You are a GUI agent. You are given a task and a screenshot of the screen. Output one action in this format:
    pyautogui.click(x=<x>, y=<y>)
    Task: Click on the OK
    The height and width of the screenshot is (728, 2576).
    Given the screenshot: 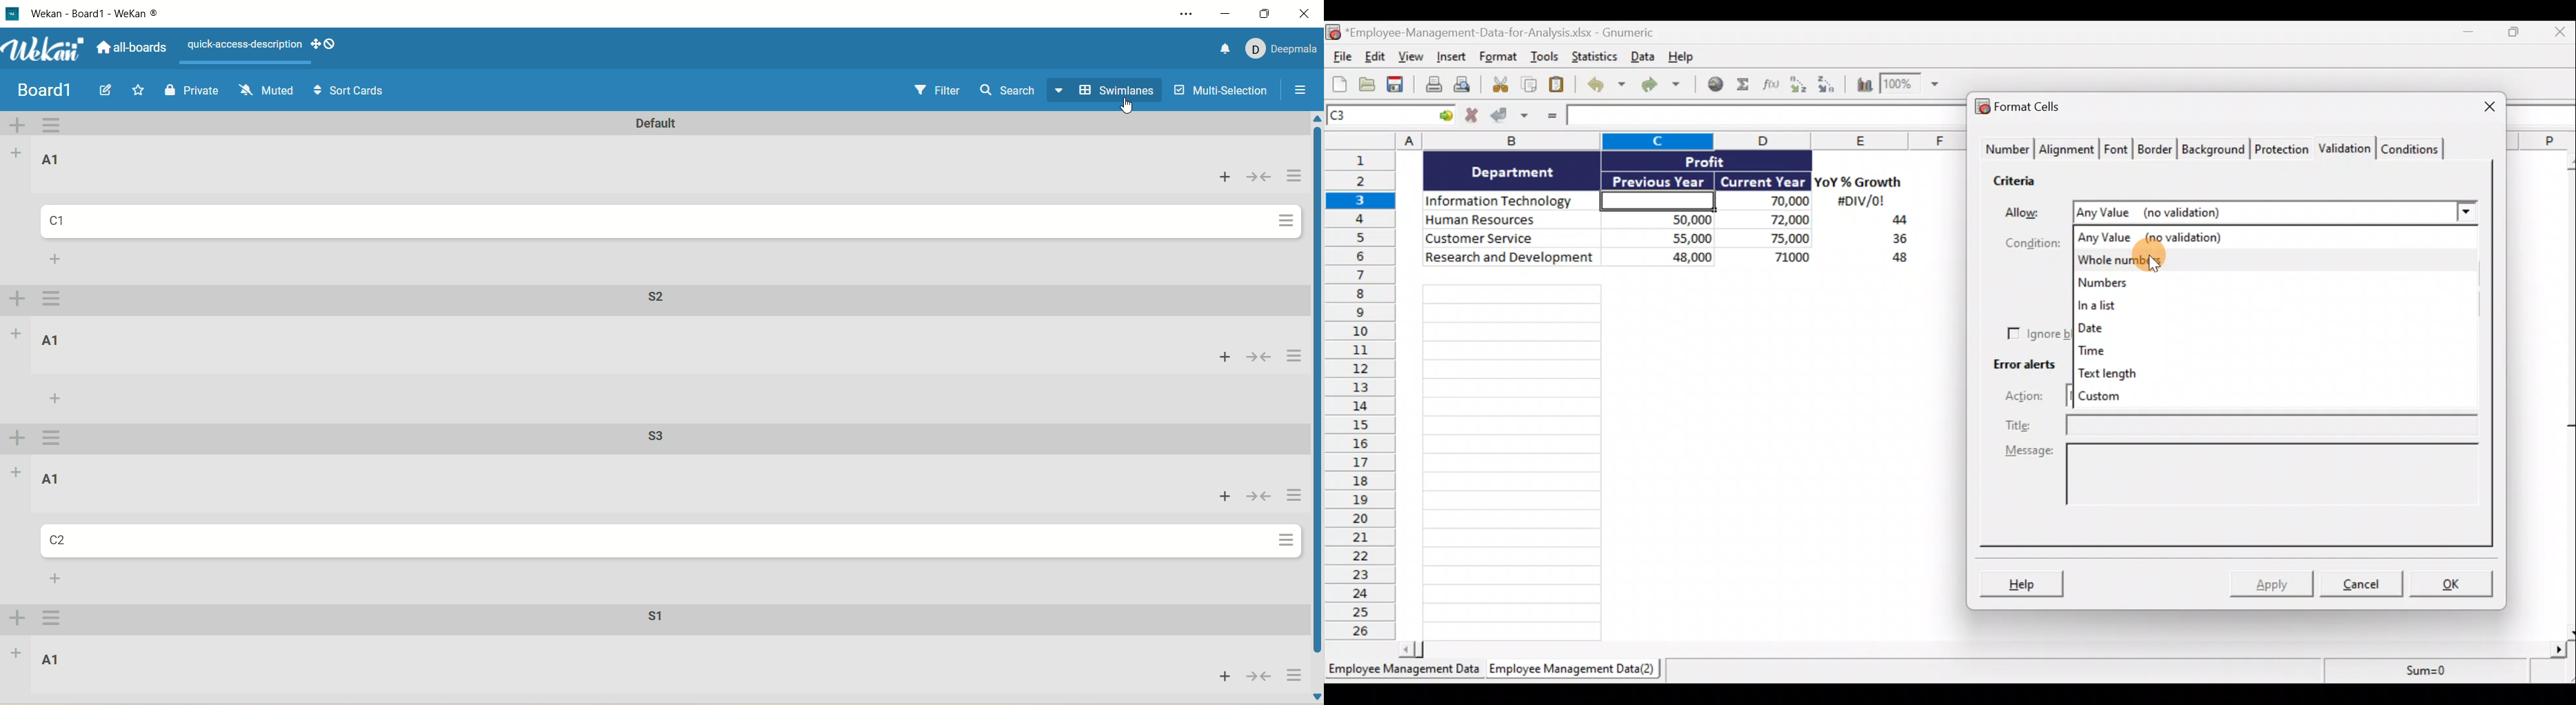 What is the action you would take?
    pyautogui.click(x=2453, y=582)
    